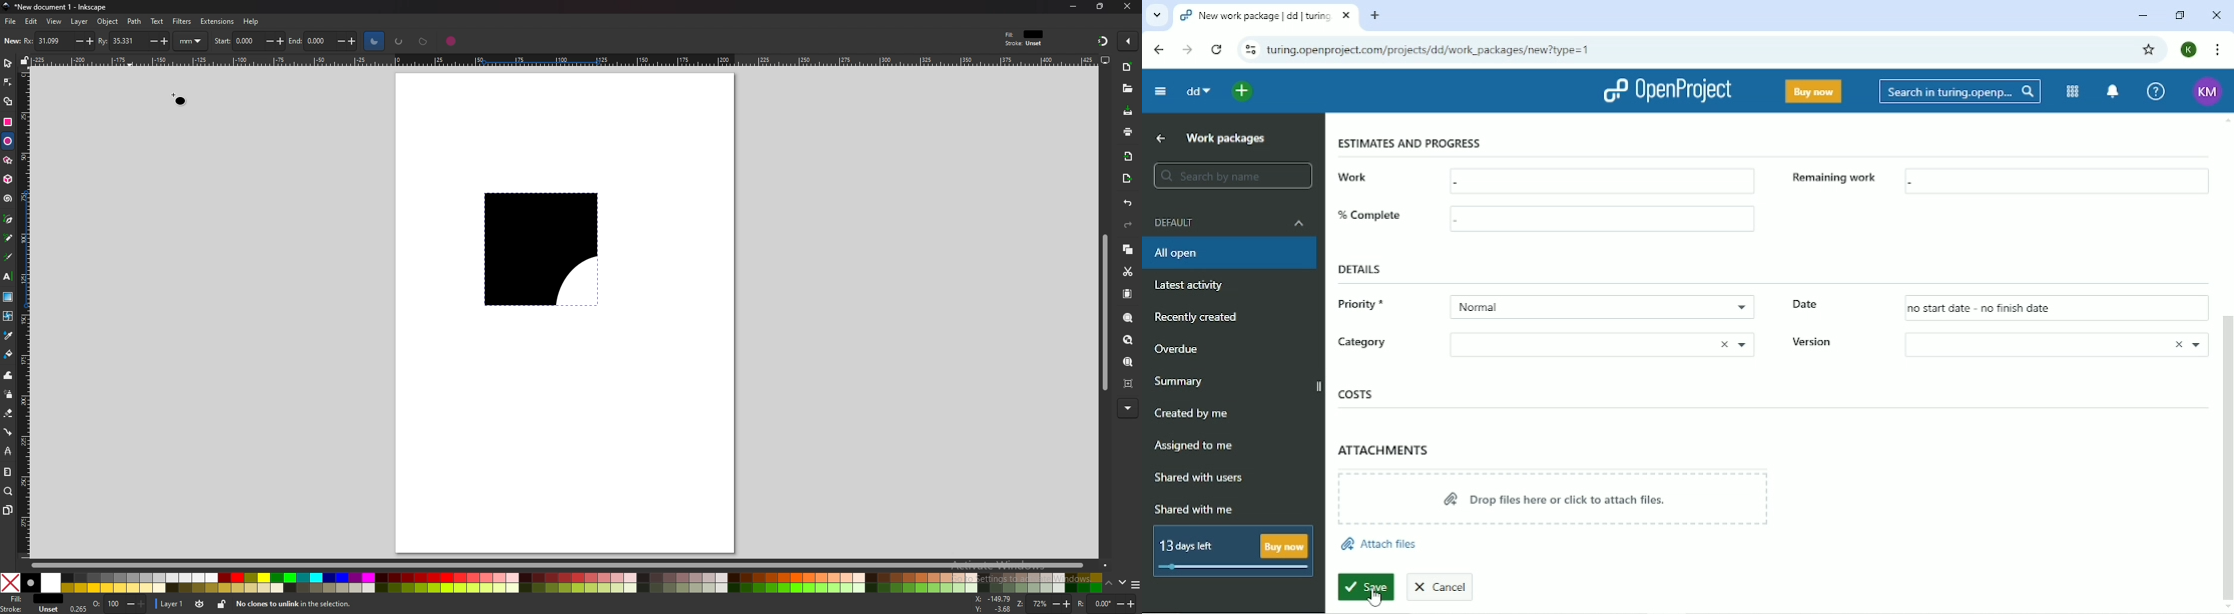  What do you see at coordinates (1045, 604) in the screenshot?
I see `zoom` at bounding box center [1045, 604].